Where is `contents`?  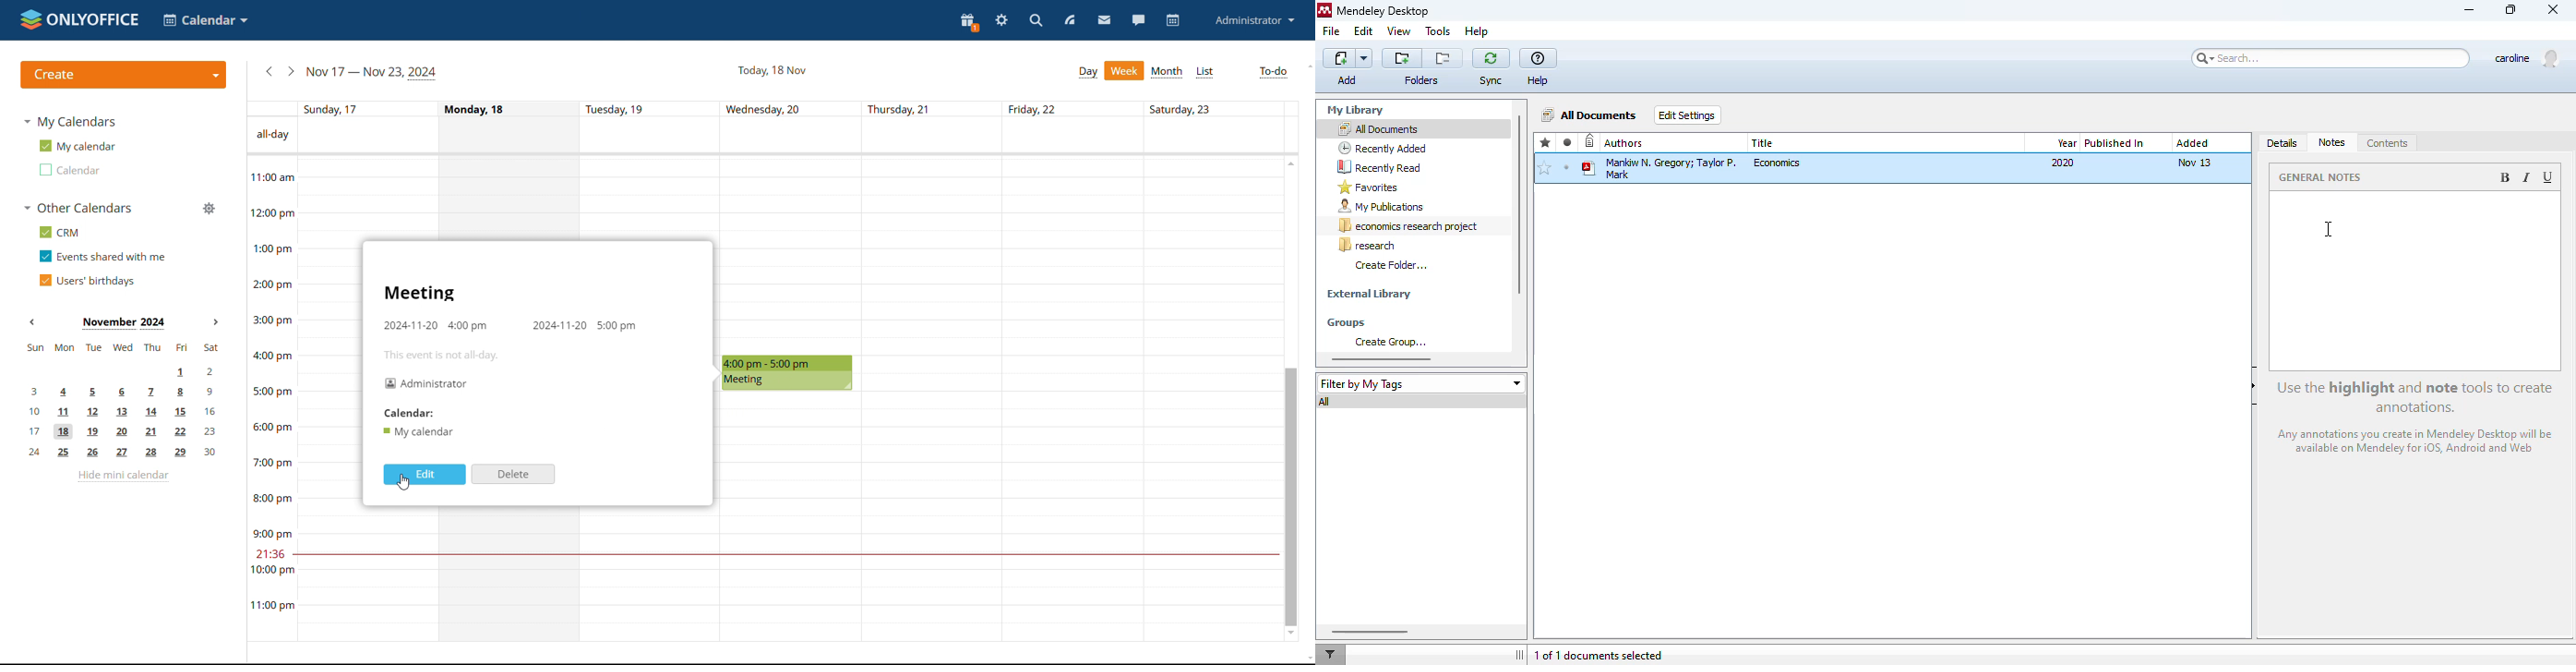
contents is located at coordinates (2388, 144).